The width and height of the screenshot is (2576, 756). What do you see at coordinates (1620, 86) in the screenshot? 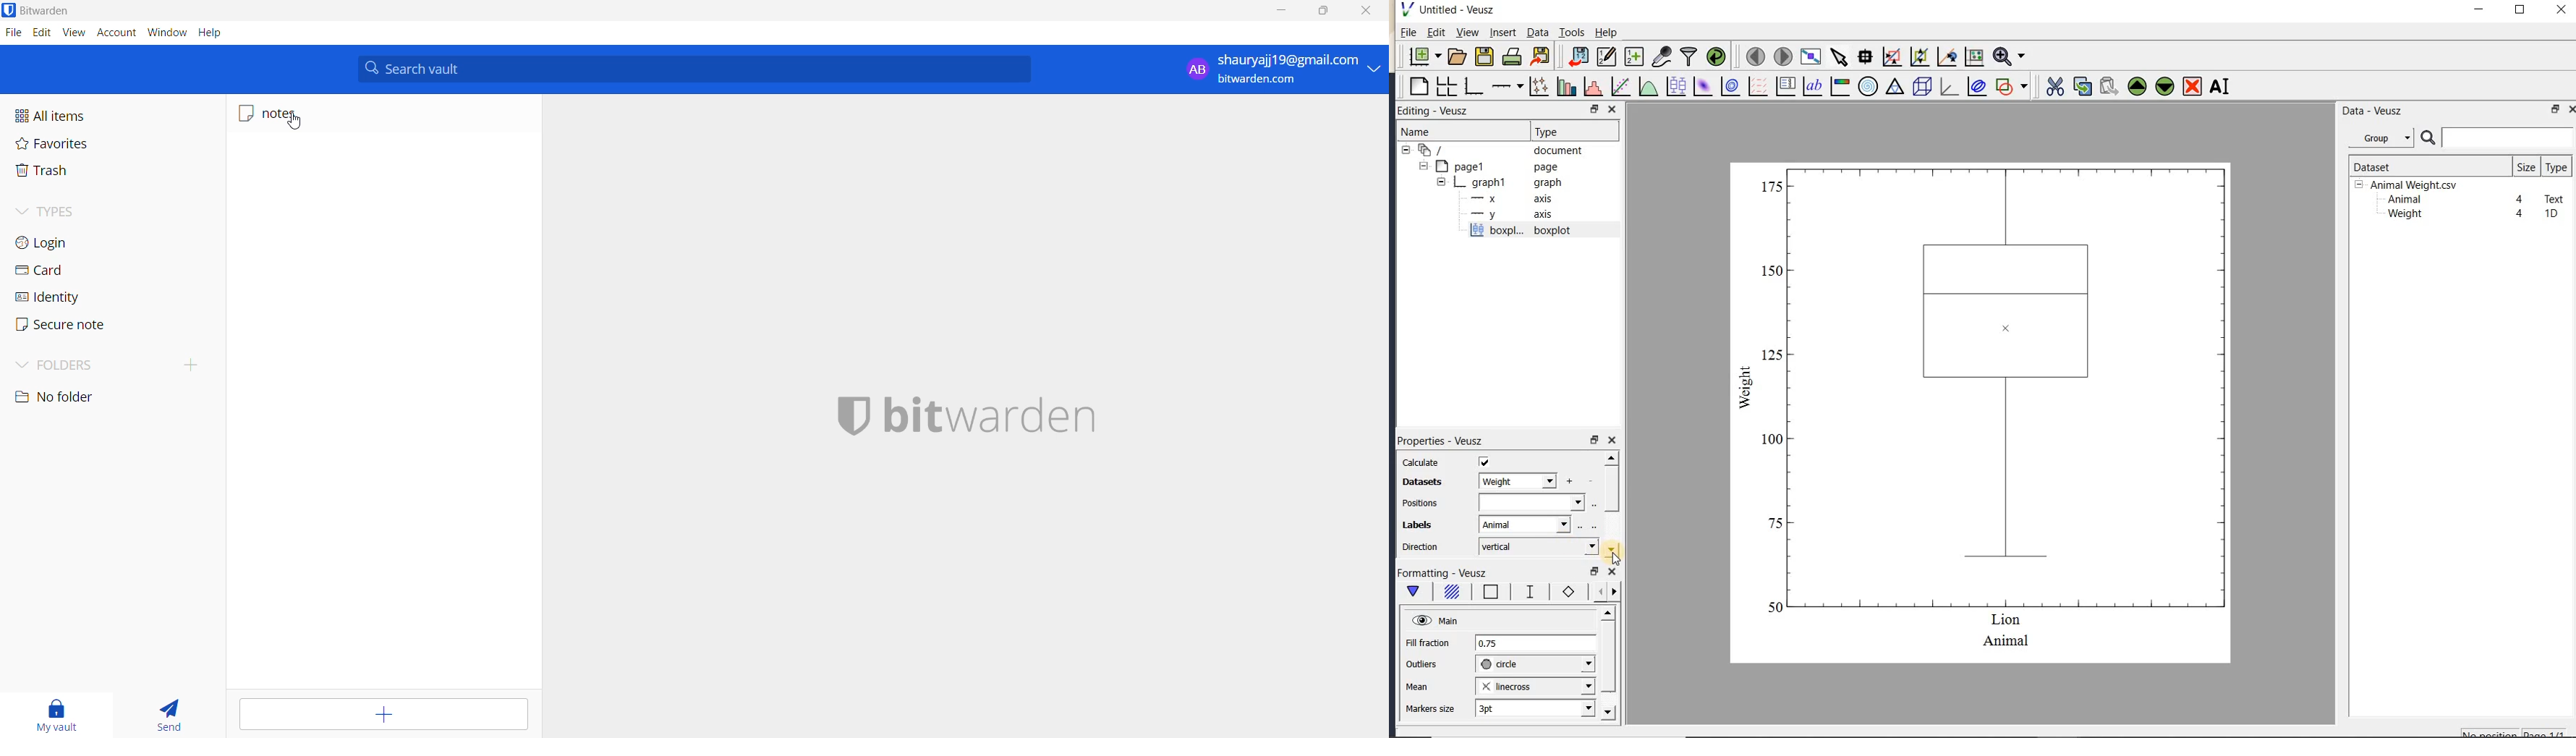
I see `fit a function to data` at bounding box center [1620, 86].